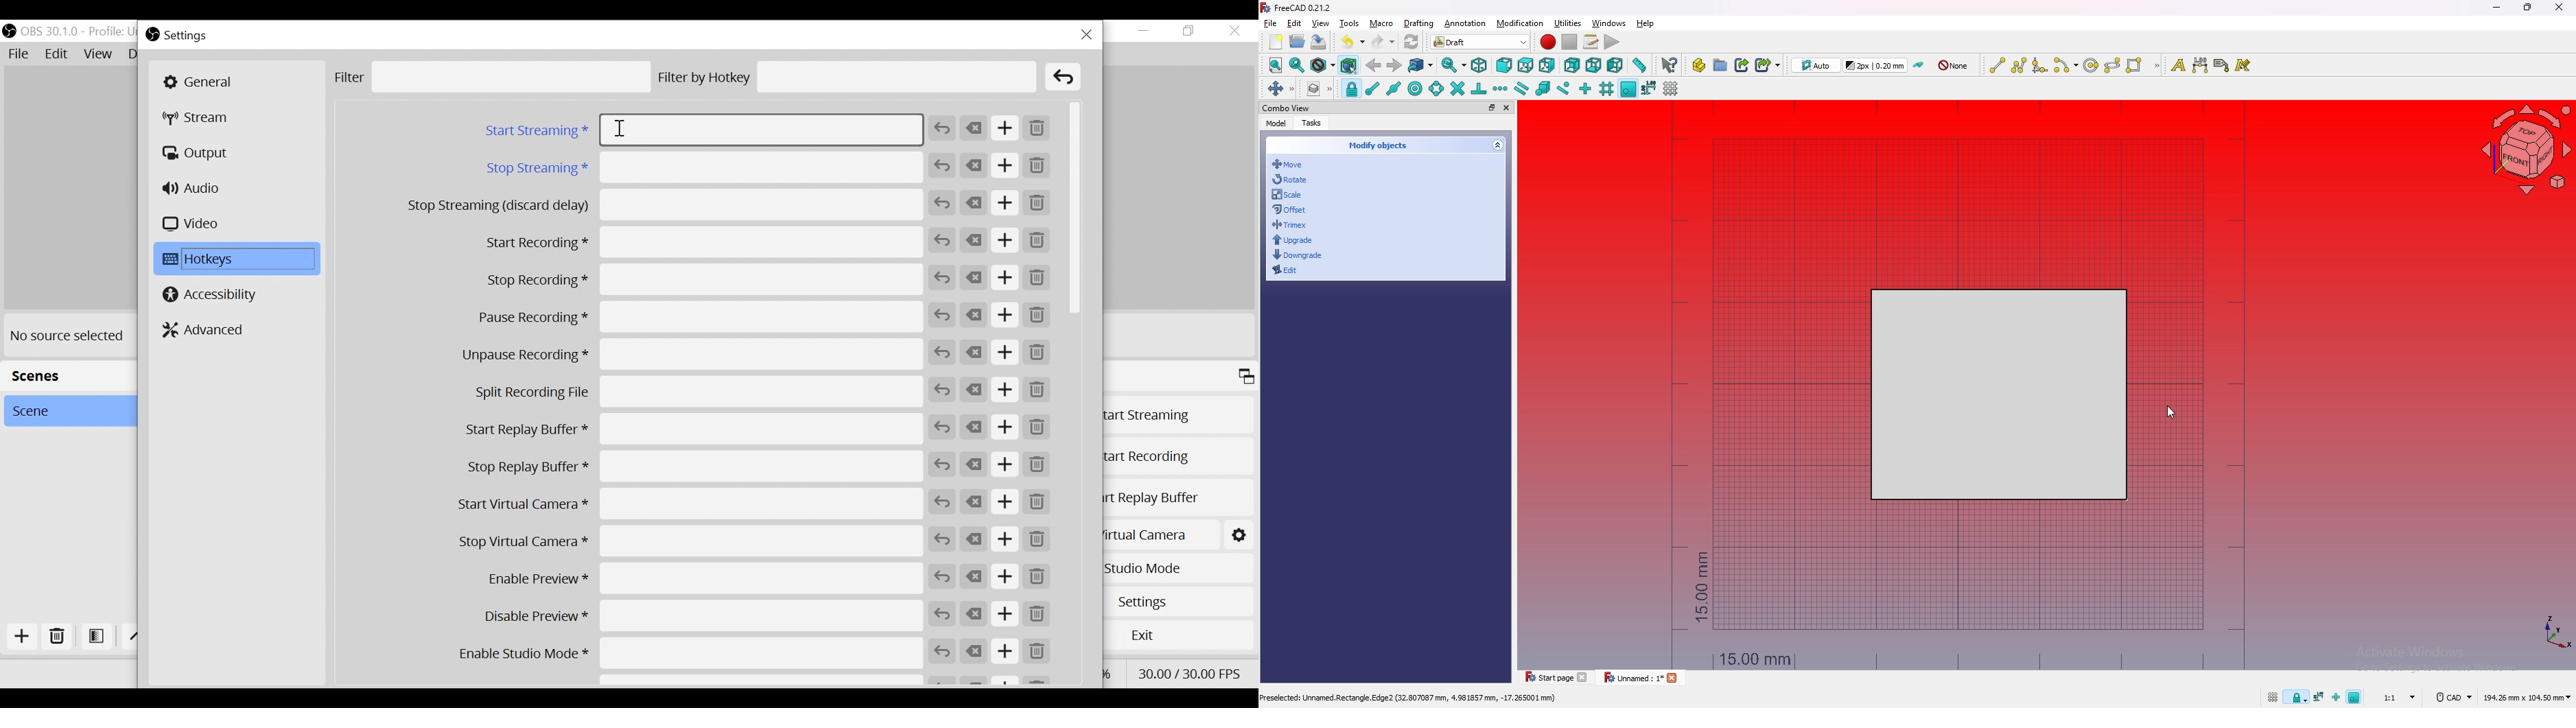 The height and width of the screenshot is (728, 2576). Describe the element at coordinates (1322, 66) in the screenshot. I see `draw style` at that location.